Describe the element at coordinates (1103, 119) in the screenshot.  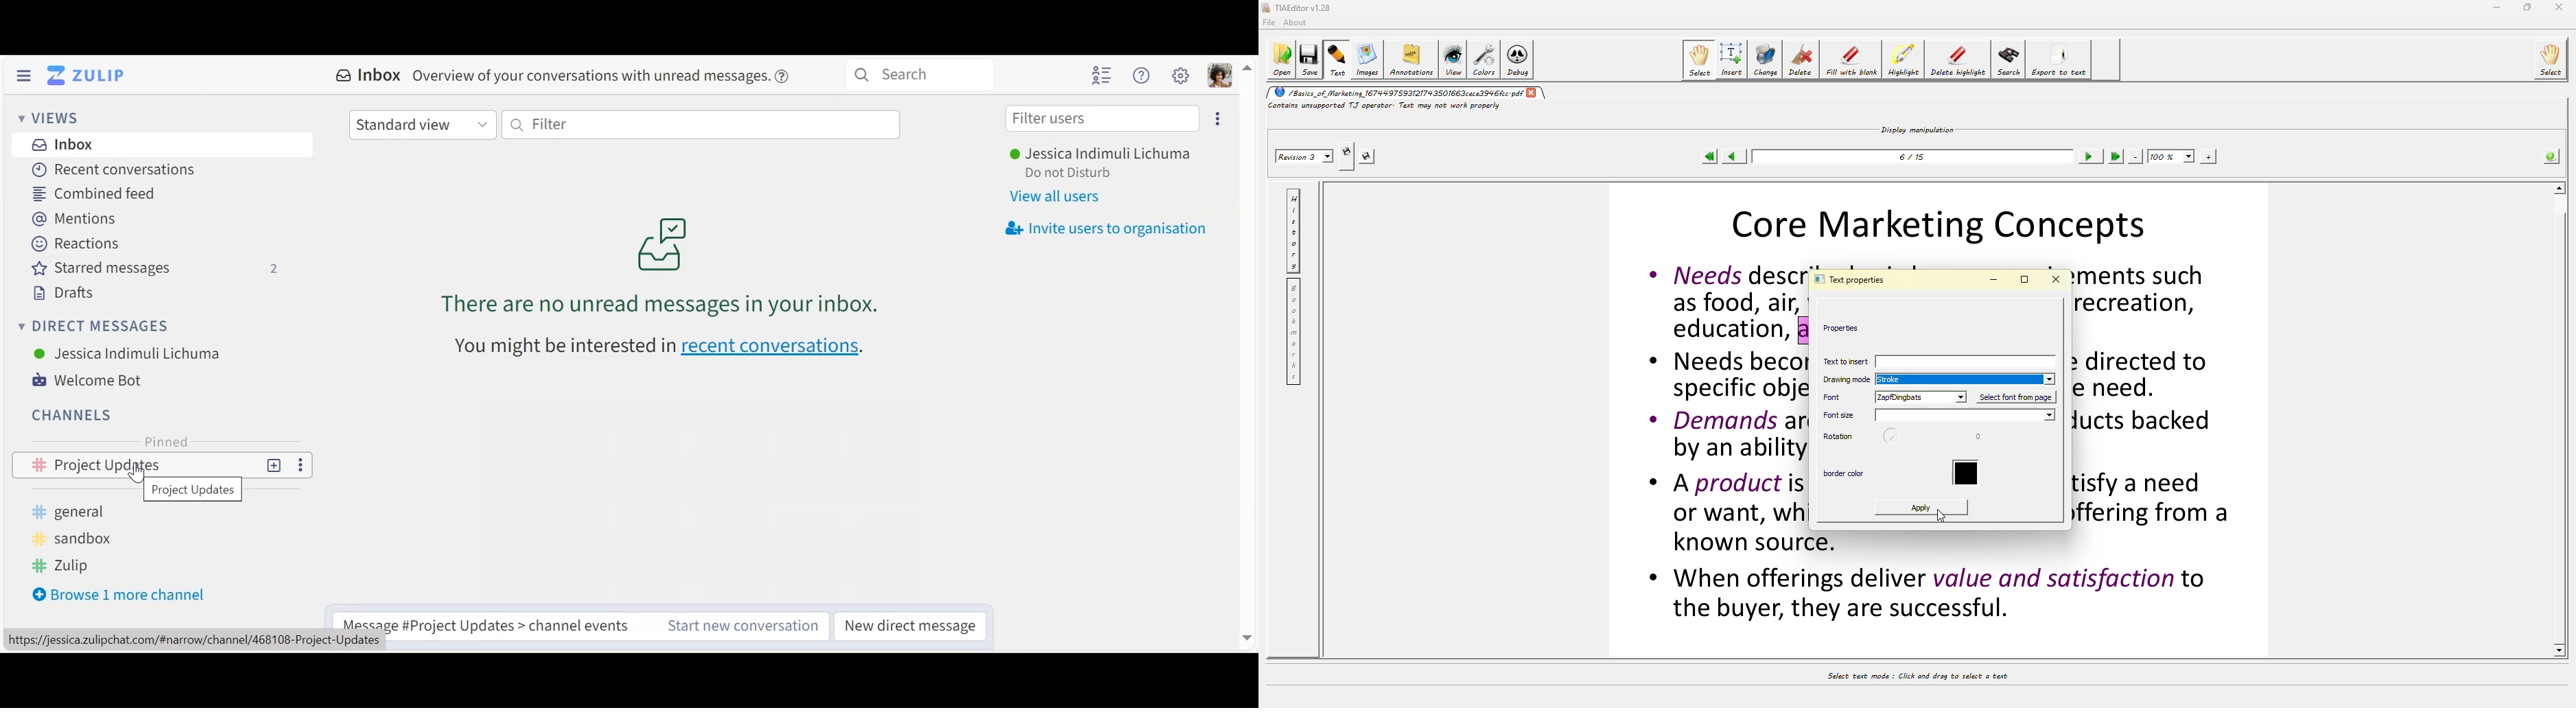
I see `Filter users` at that location.